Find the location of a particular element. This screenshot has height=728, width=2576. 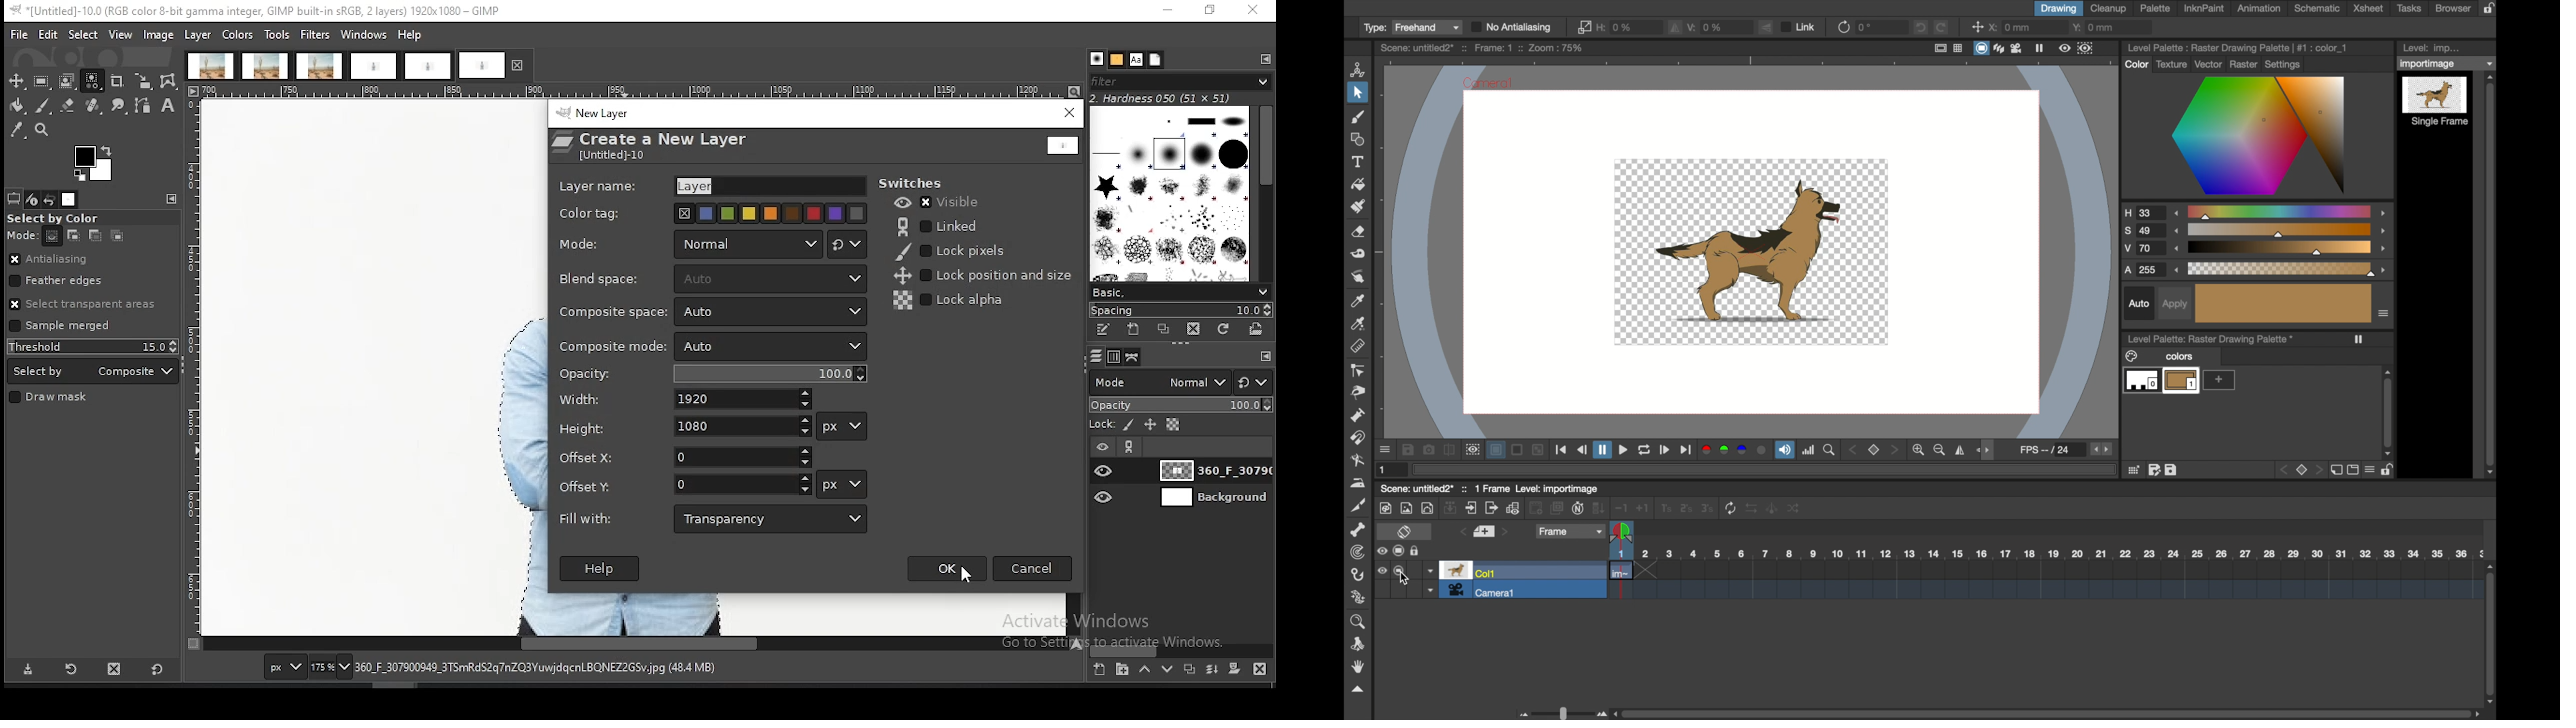

document history is located at coordinates (1156, 59).